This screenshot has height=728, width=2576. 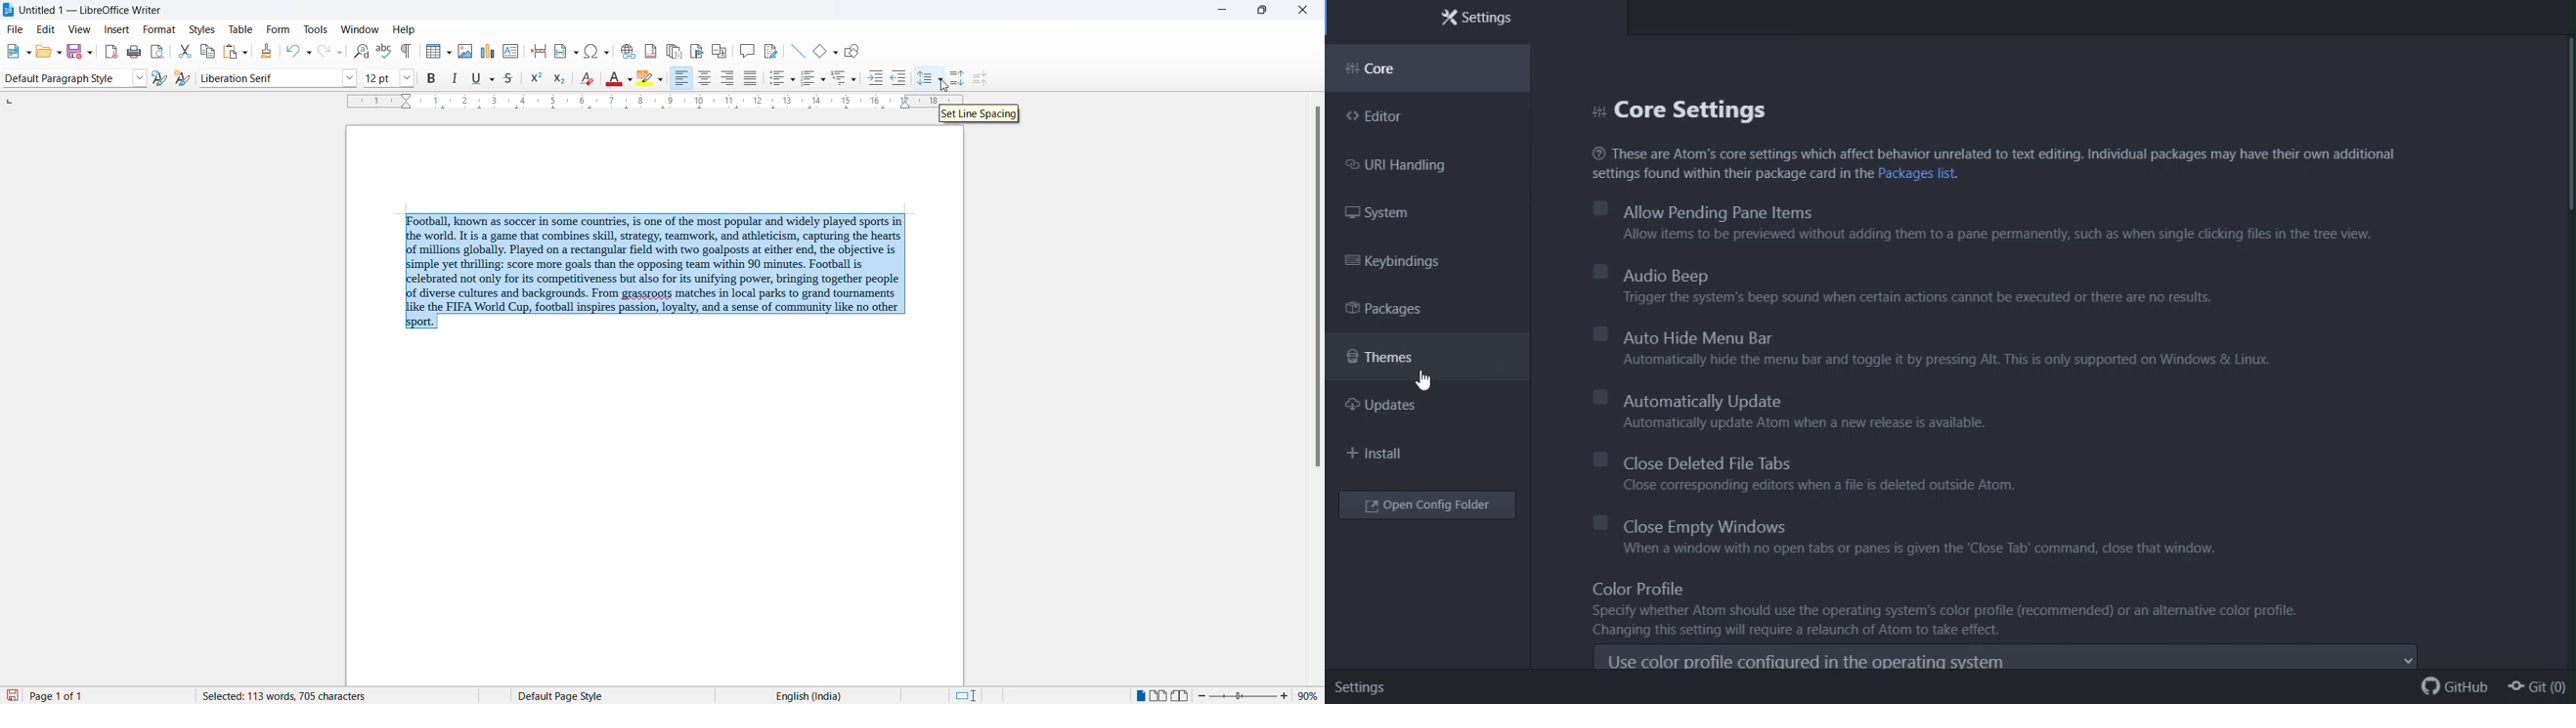 I want to click on minimize, so click(x=1216, y=10).